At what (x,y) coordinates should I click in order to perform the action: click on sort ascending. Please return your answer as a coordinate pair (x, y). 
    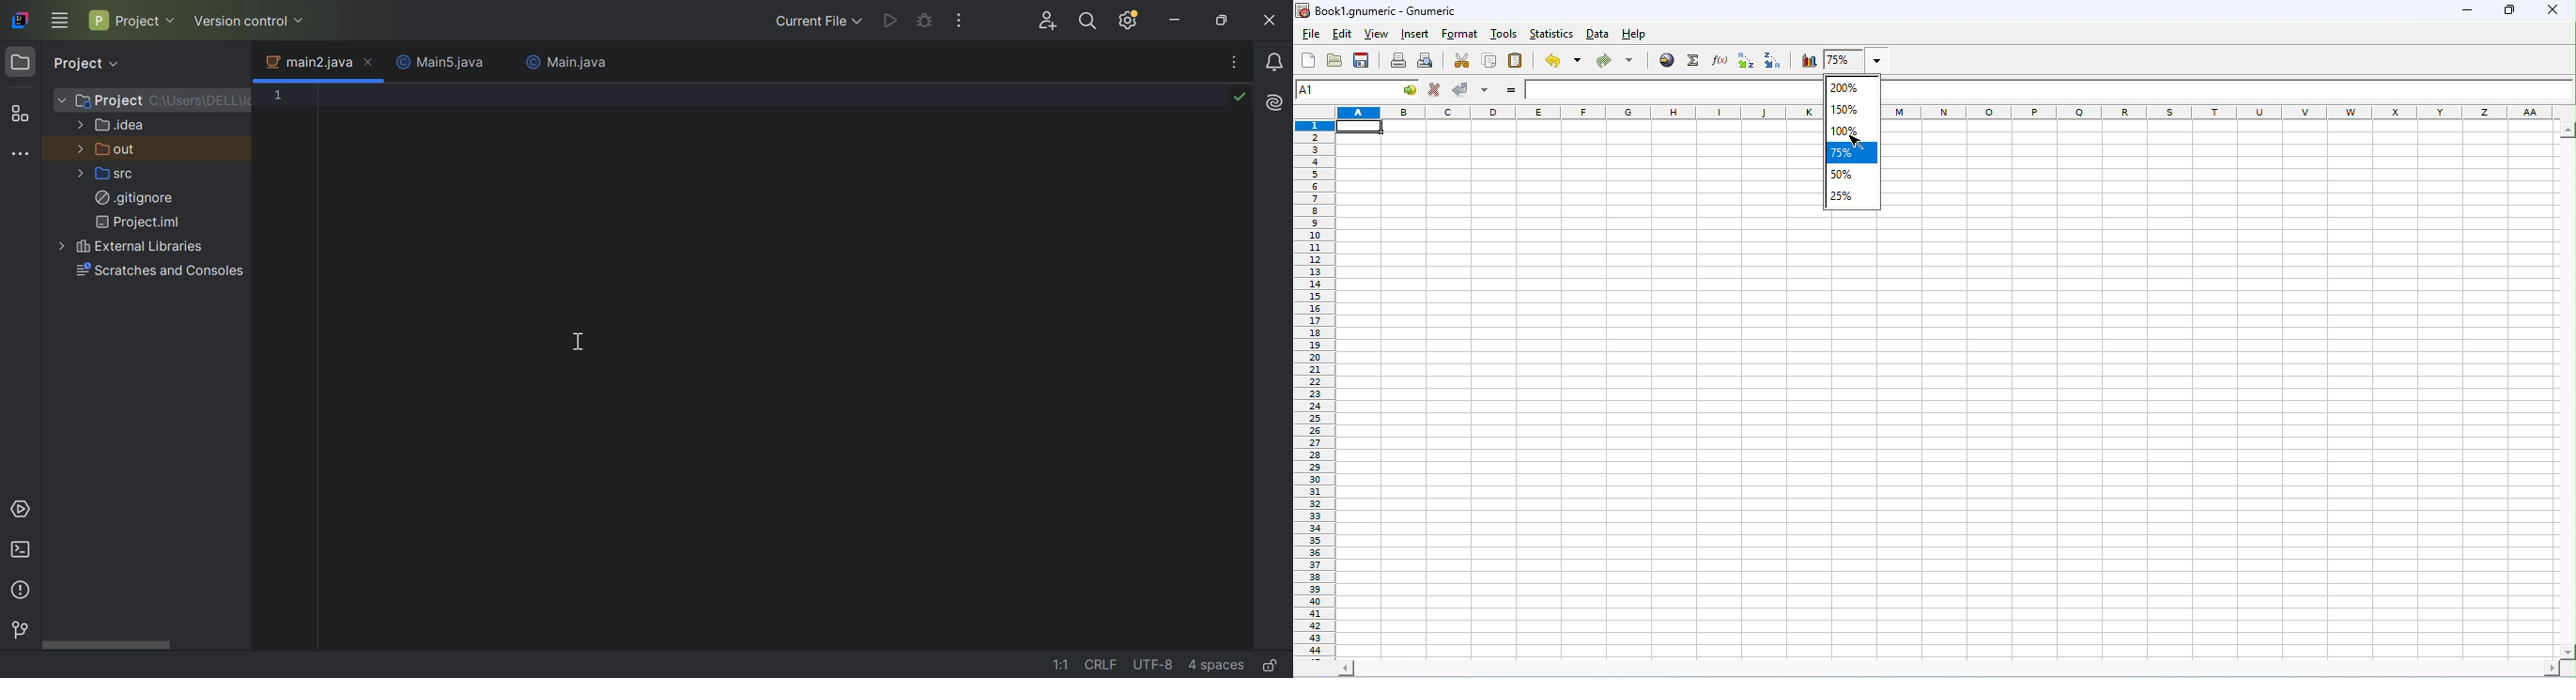
    Looking at the image, I should click on (1748, 61).